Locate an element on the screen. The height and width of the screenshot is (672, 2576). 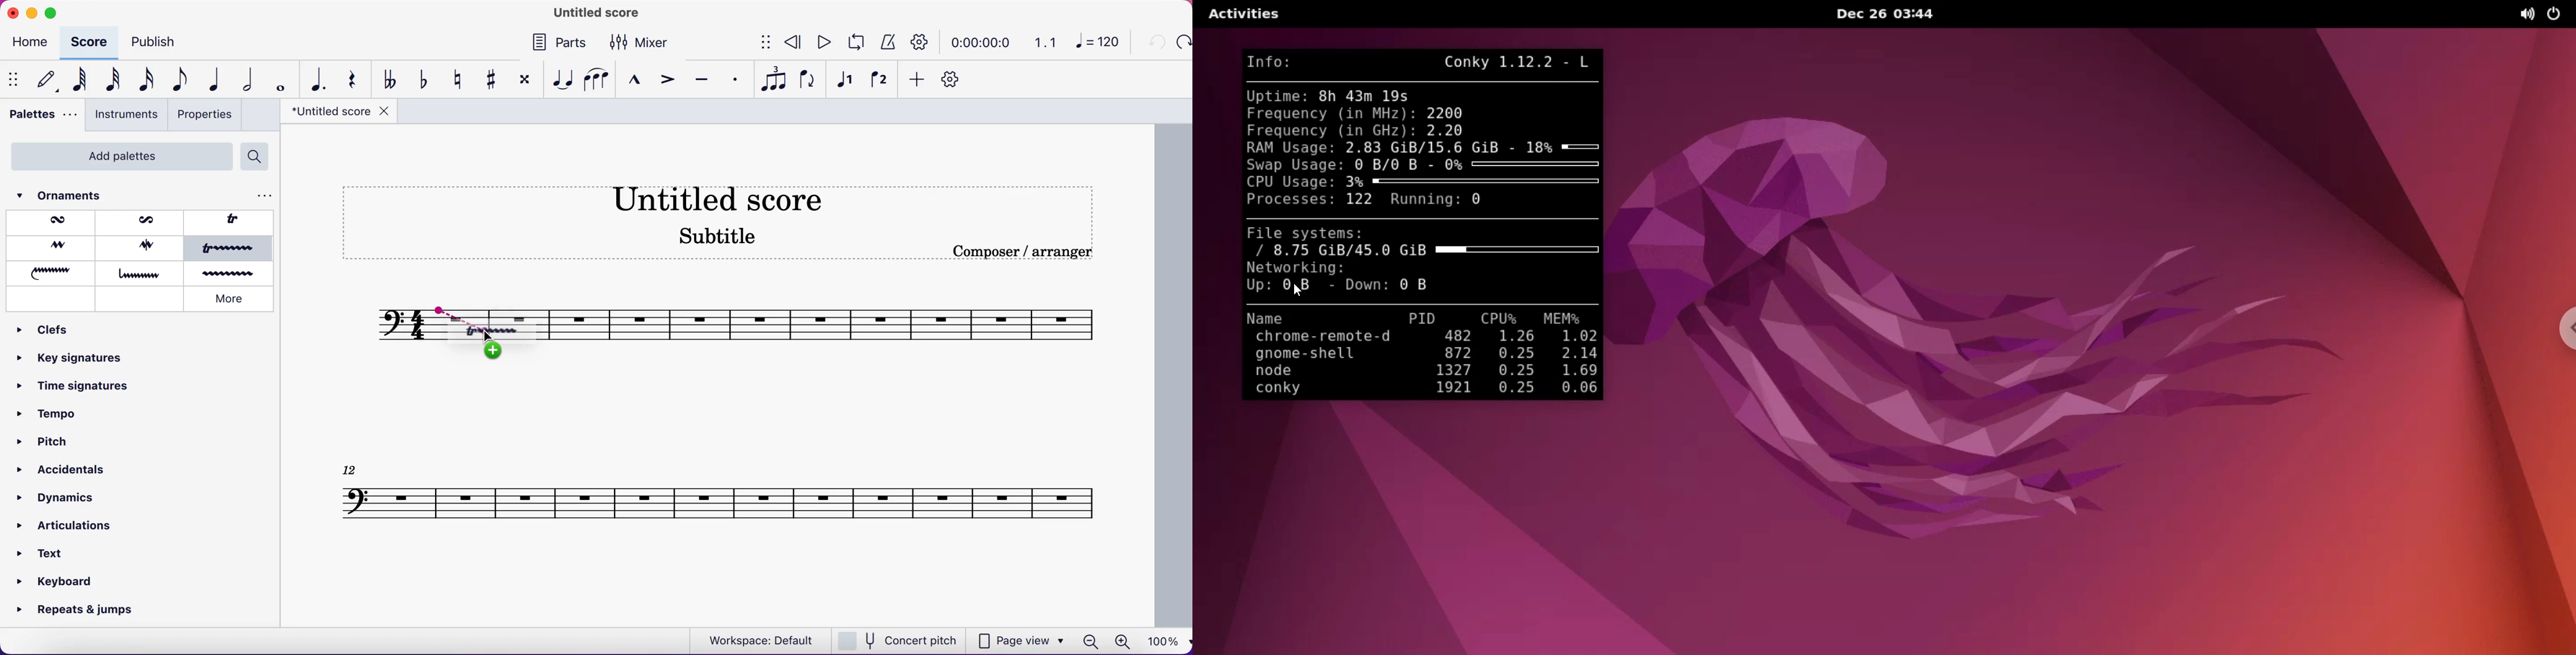
parts is located at coordinates (559, 45).